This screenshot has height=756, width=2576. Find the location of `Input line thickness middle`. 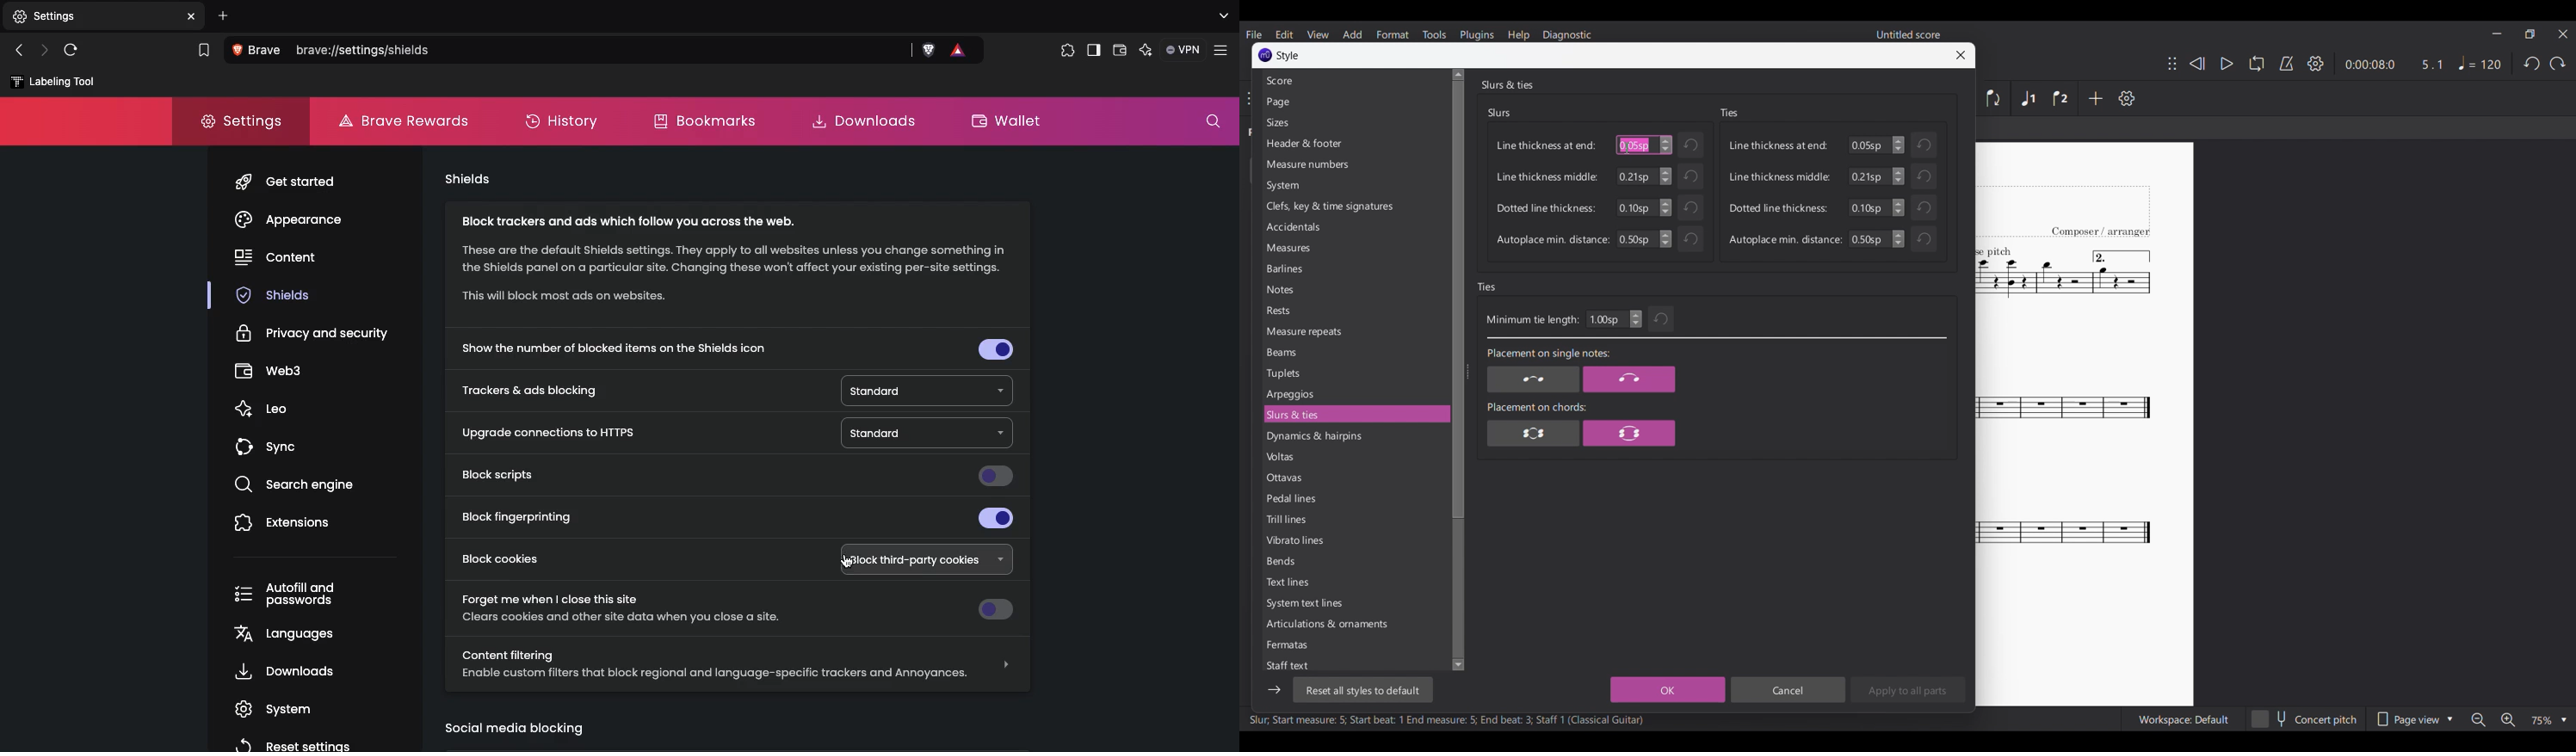

Input line thickness middle is located at coordinates (1869, 176).